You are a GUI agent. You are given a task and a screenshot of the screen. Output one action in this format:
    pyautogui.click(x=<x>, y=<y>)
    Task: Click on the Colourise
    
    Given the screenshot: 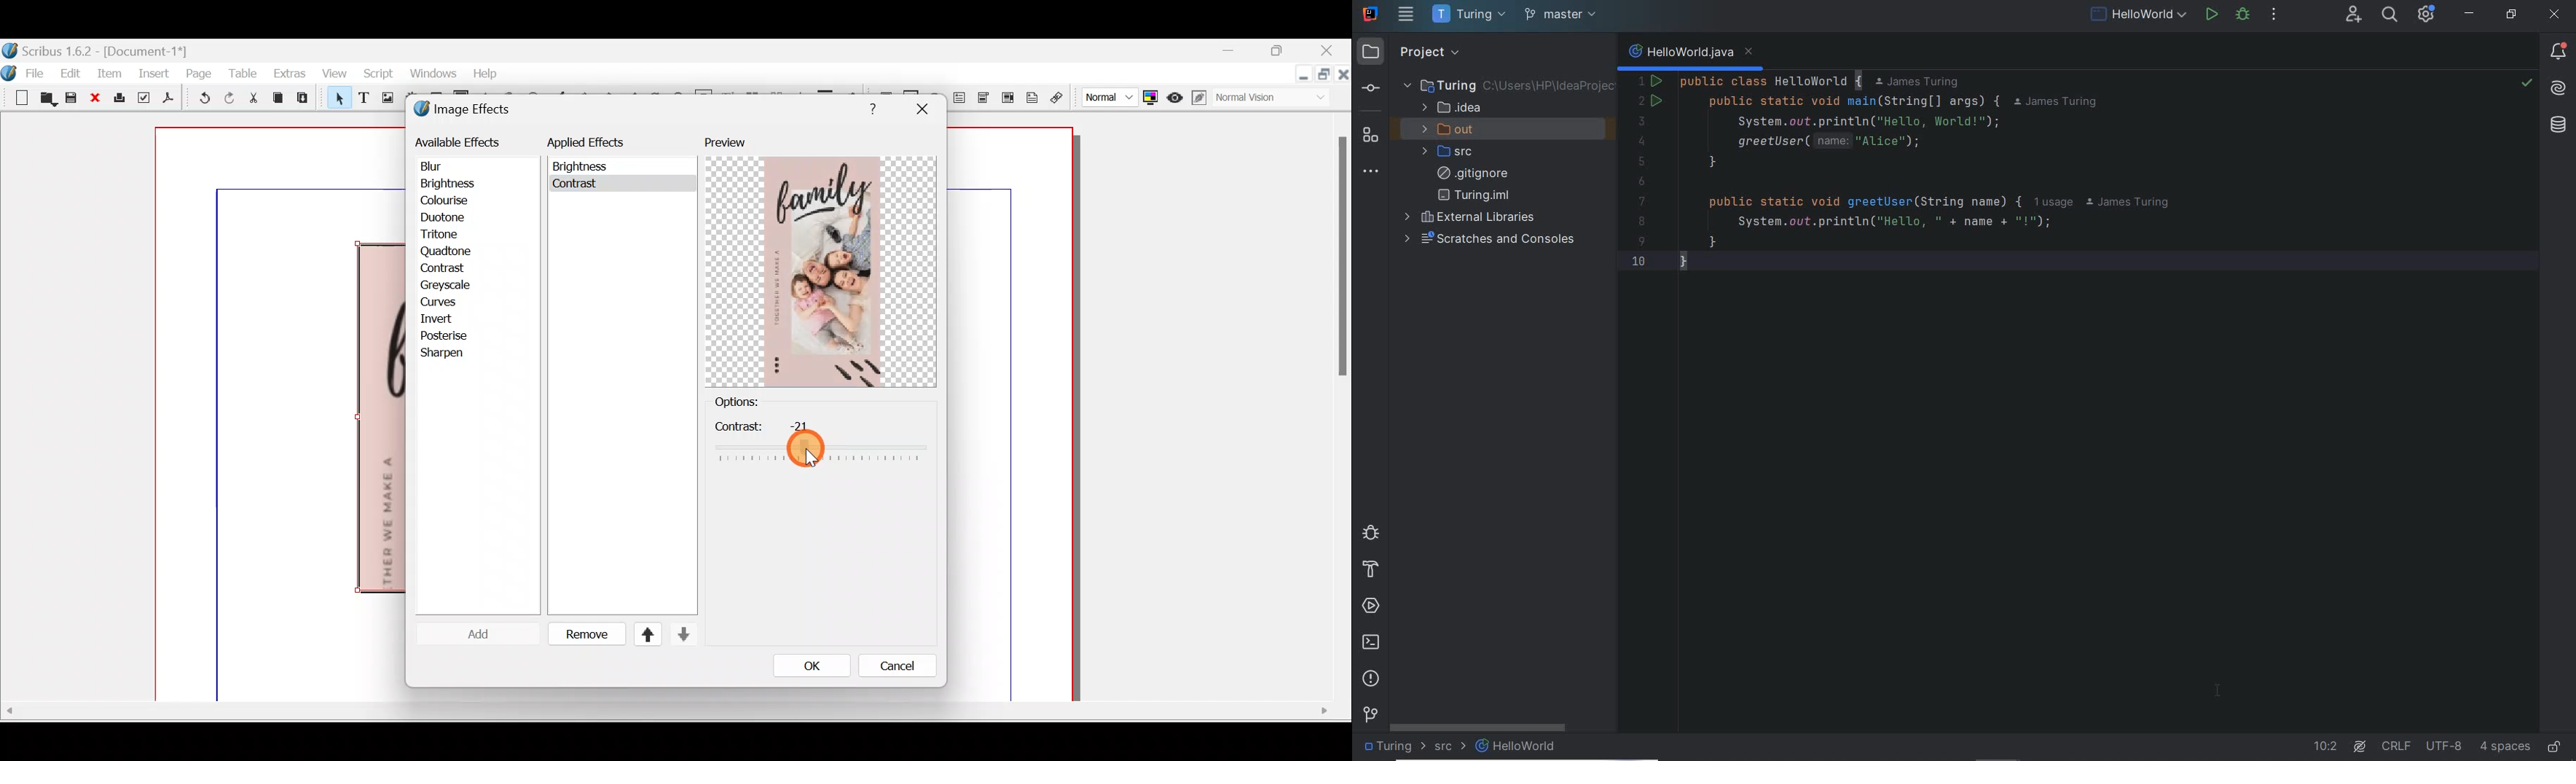 What is the action you would take?
    pyautogui.click(x=451, y=200)
    